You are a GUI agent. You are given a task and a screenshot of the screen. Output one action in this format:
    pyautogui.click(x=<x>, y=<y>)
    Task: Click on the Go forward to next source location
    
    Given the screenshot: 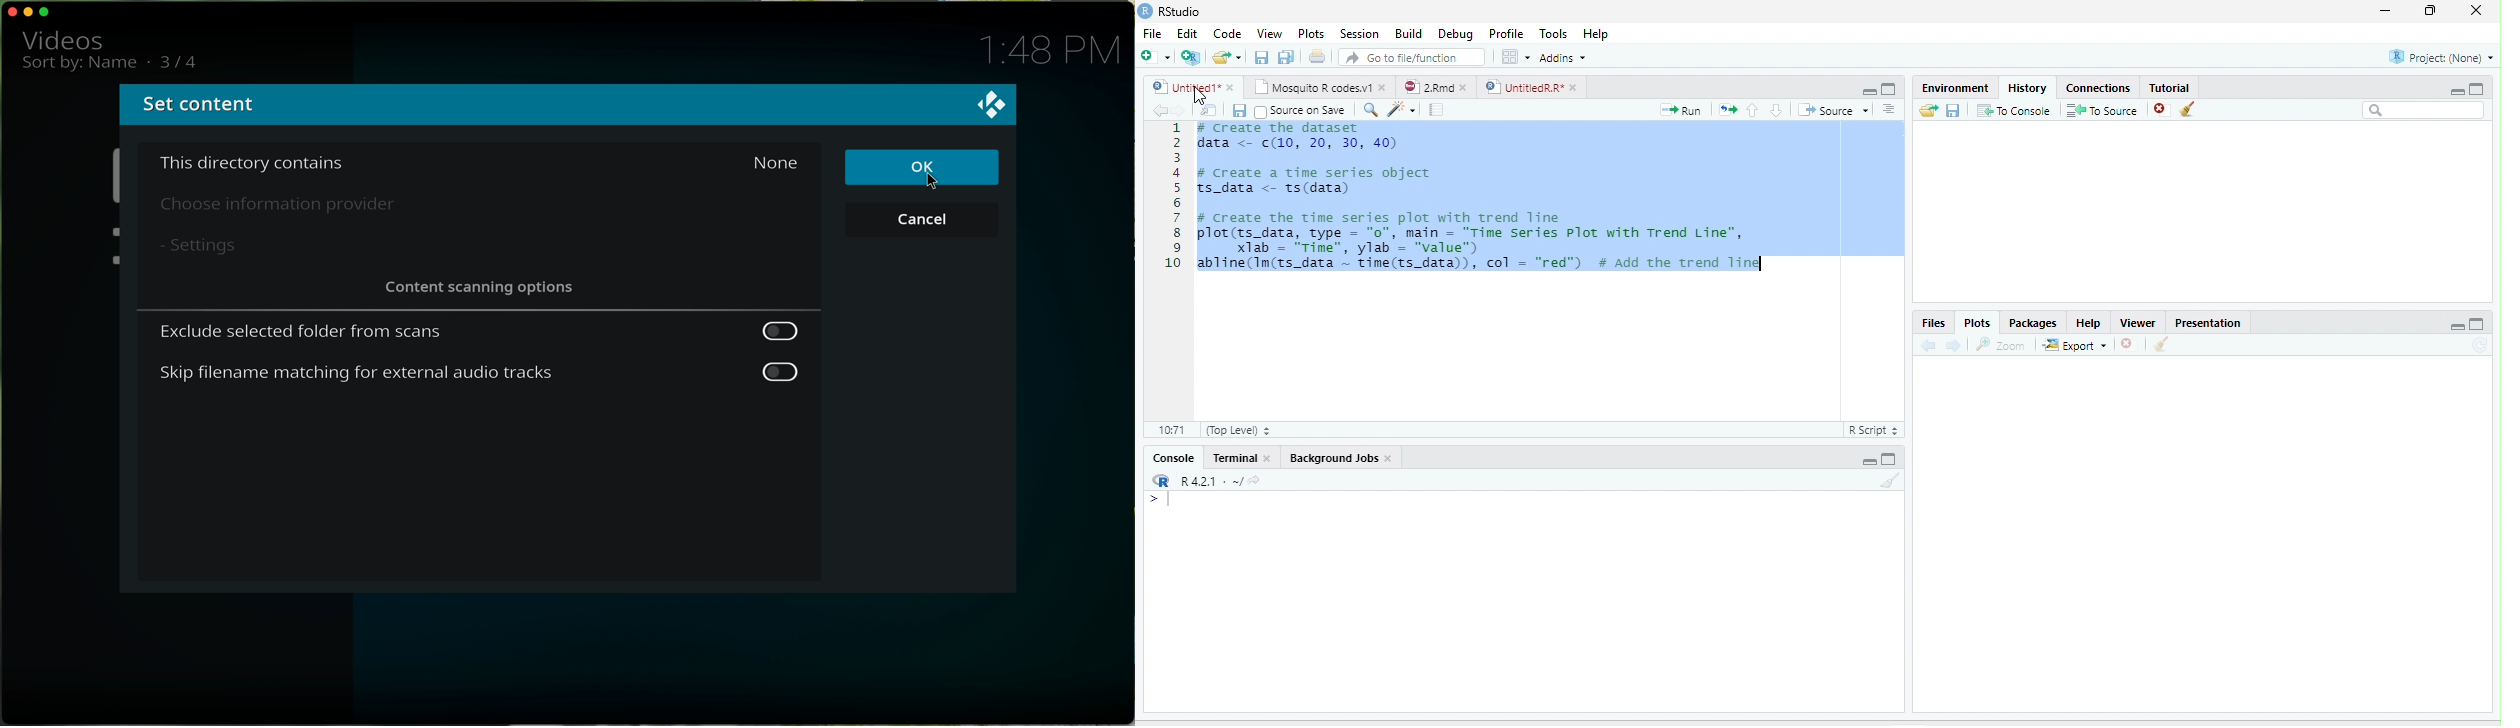 What is the action you would take?
    pyautogui.click(x=1179, y=110)
    